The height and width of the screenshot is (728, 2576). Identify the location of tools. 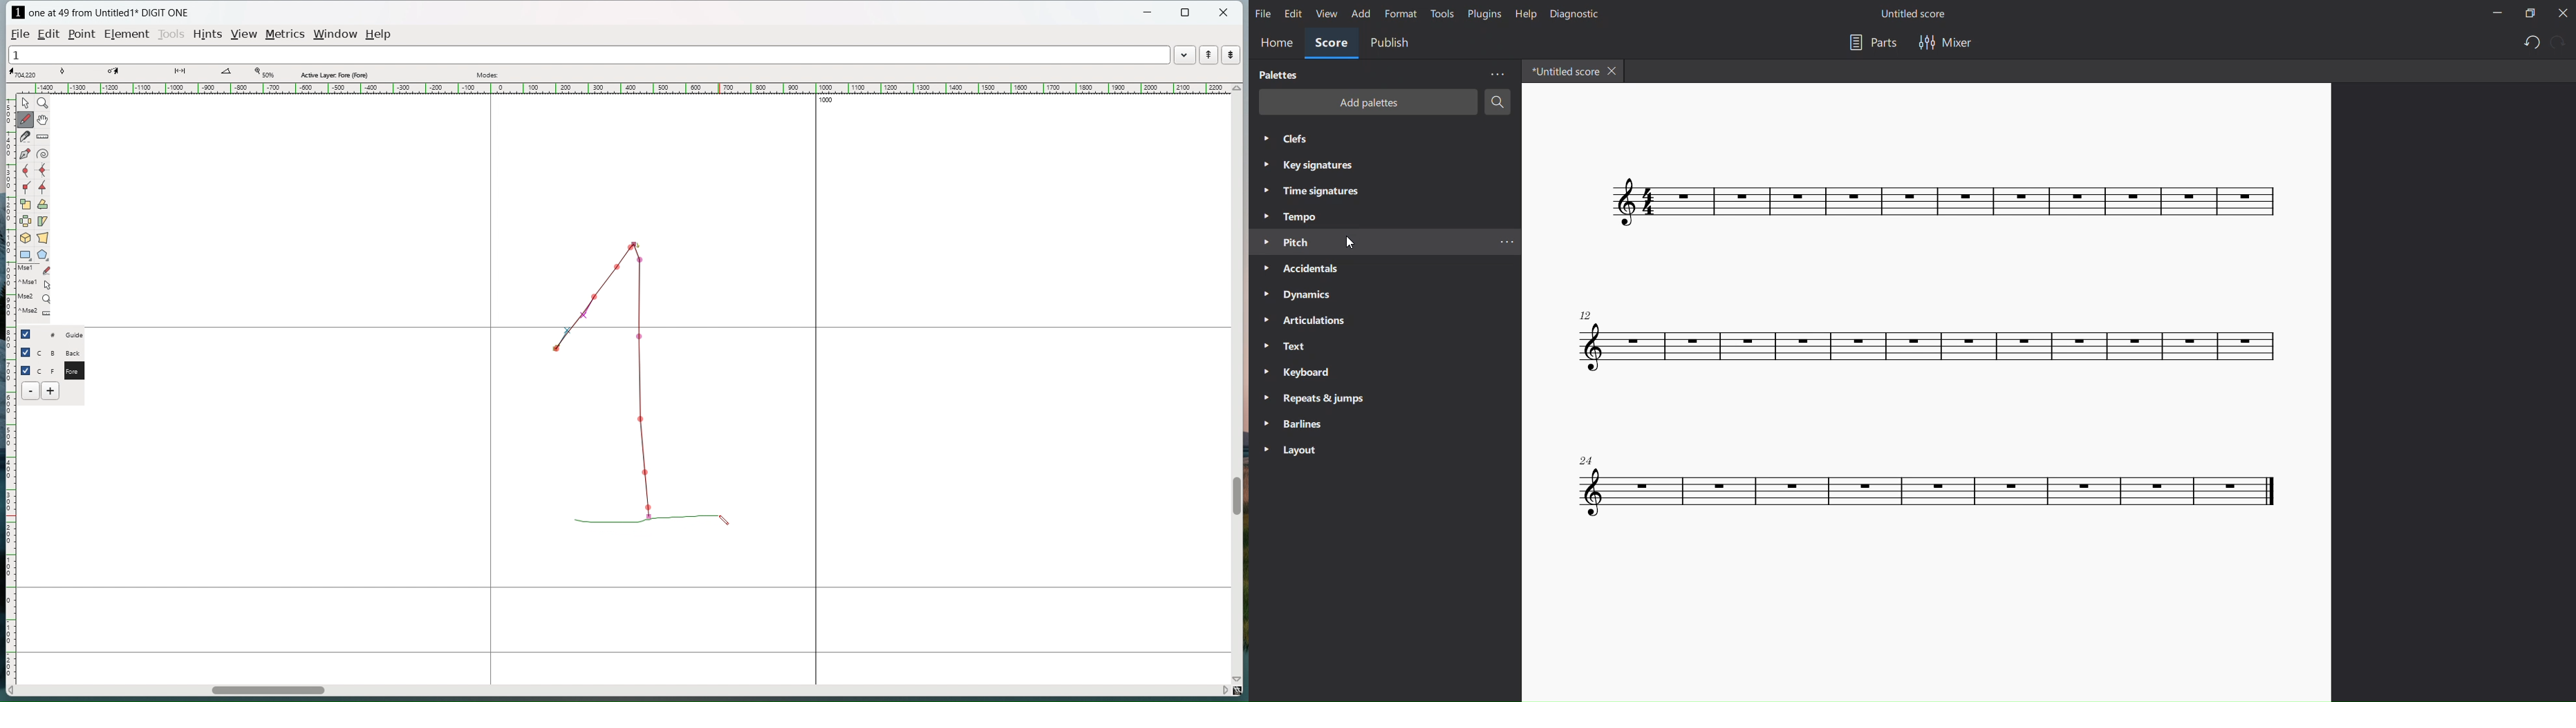
(171, 35).